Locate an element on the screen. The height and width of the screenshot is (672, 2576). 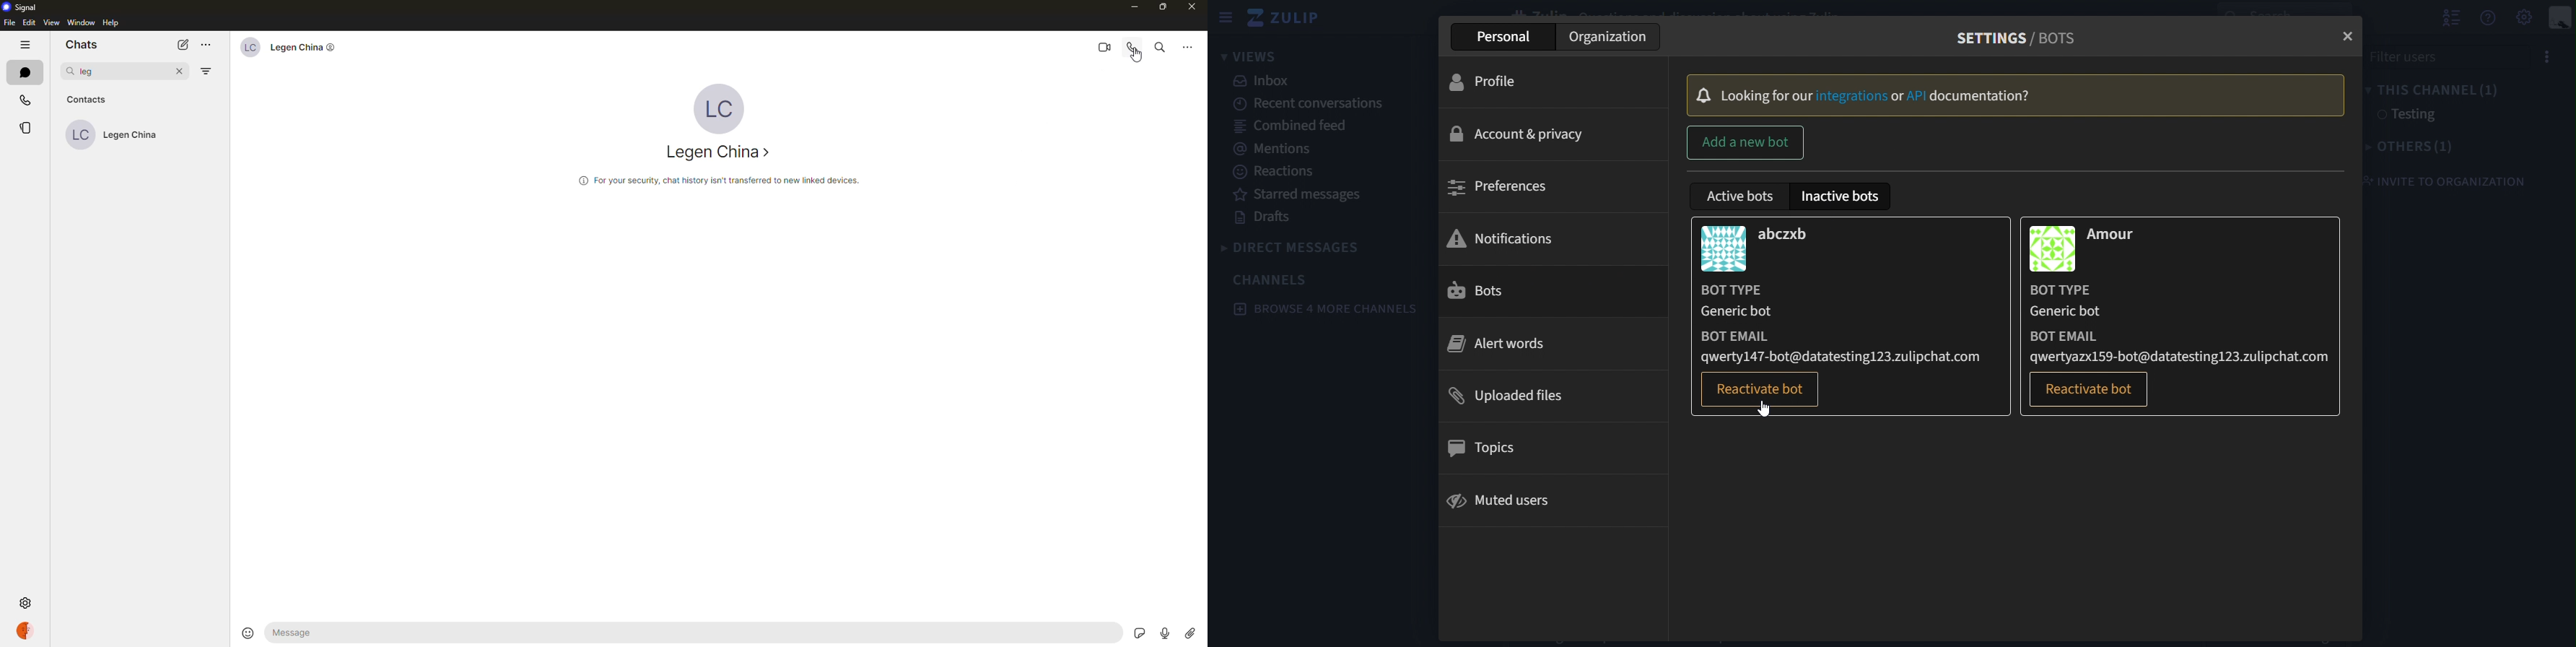
help is located at coordinates (113, 23).